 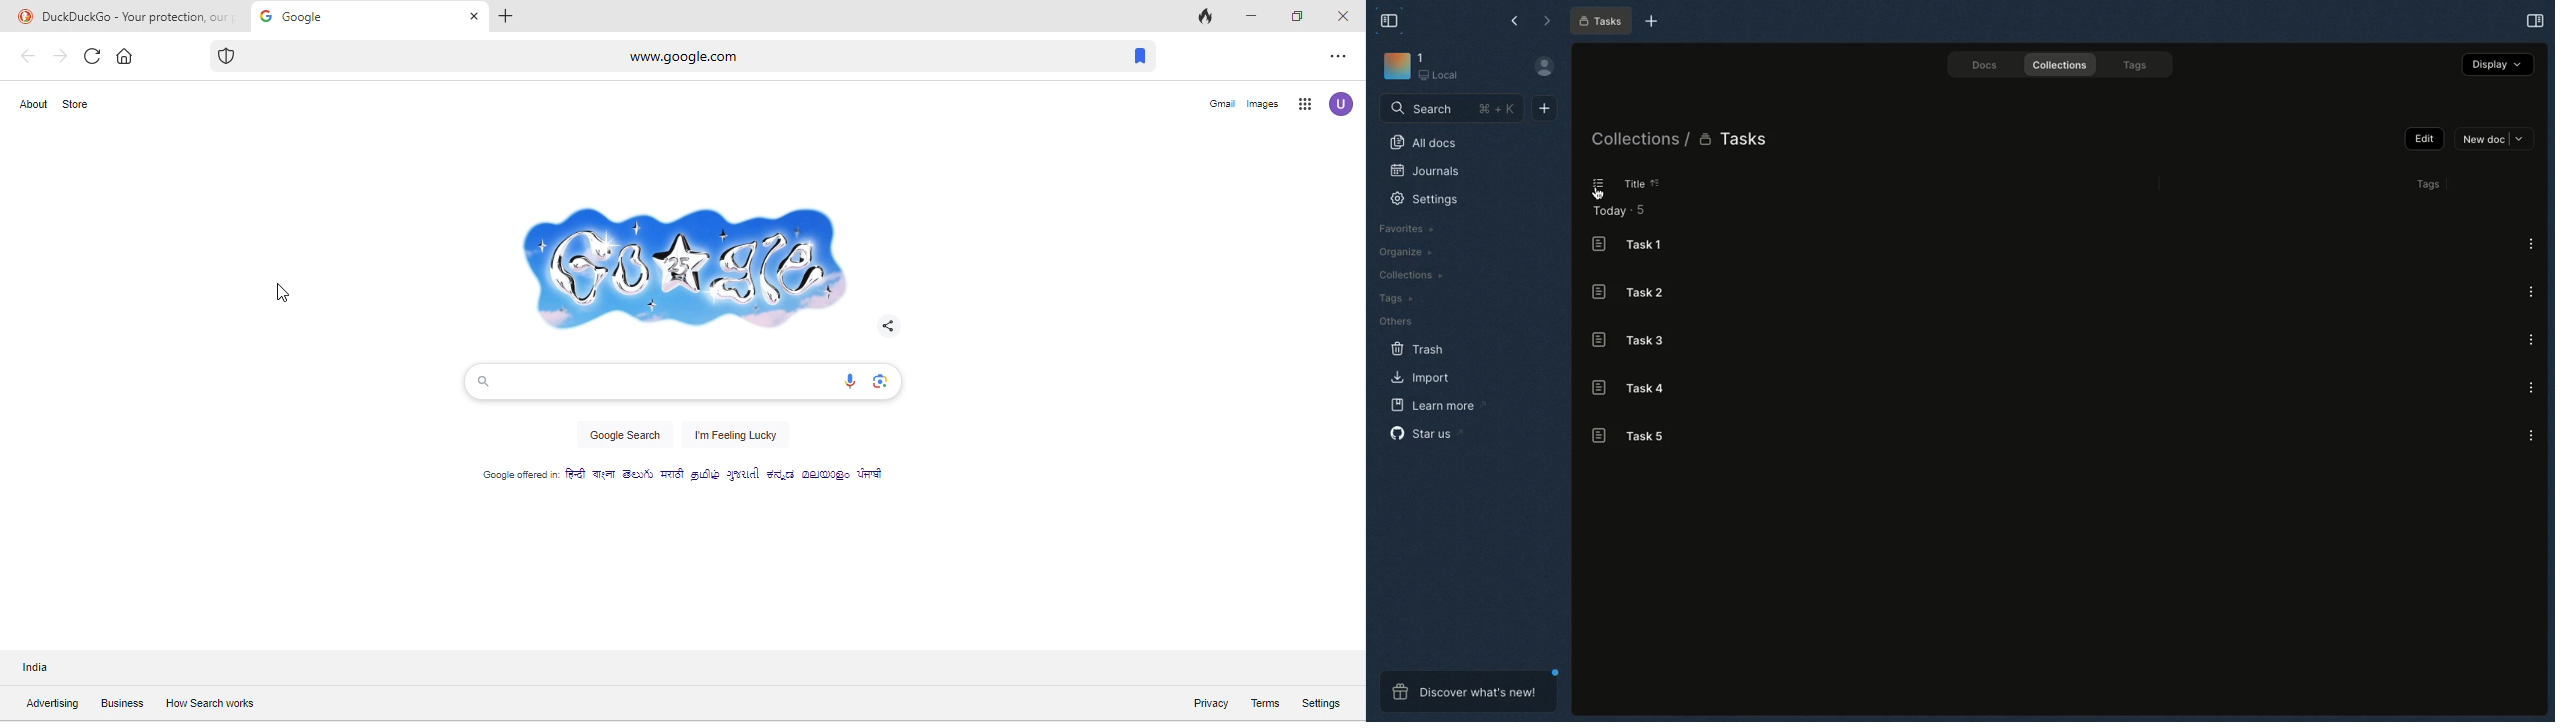 I want to click on forward, so click(x=59, y=56).